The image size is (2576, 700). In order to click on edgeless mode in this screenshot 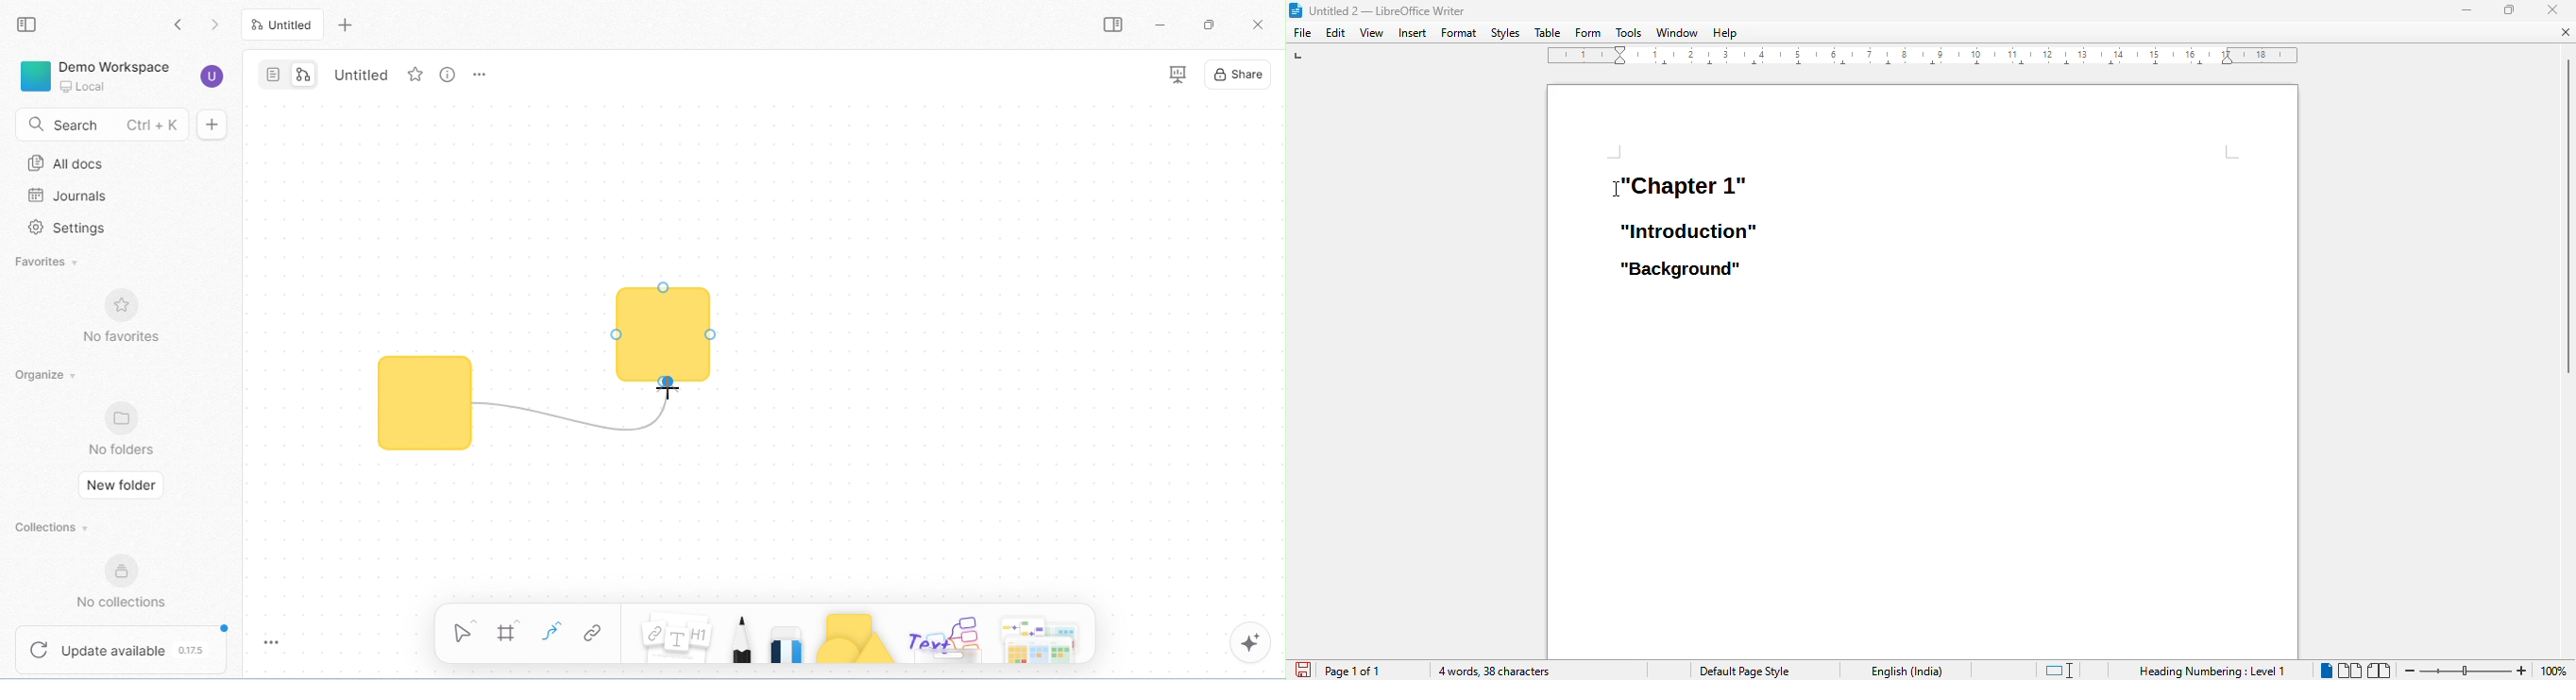, I will do `click(307, 74)`.